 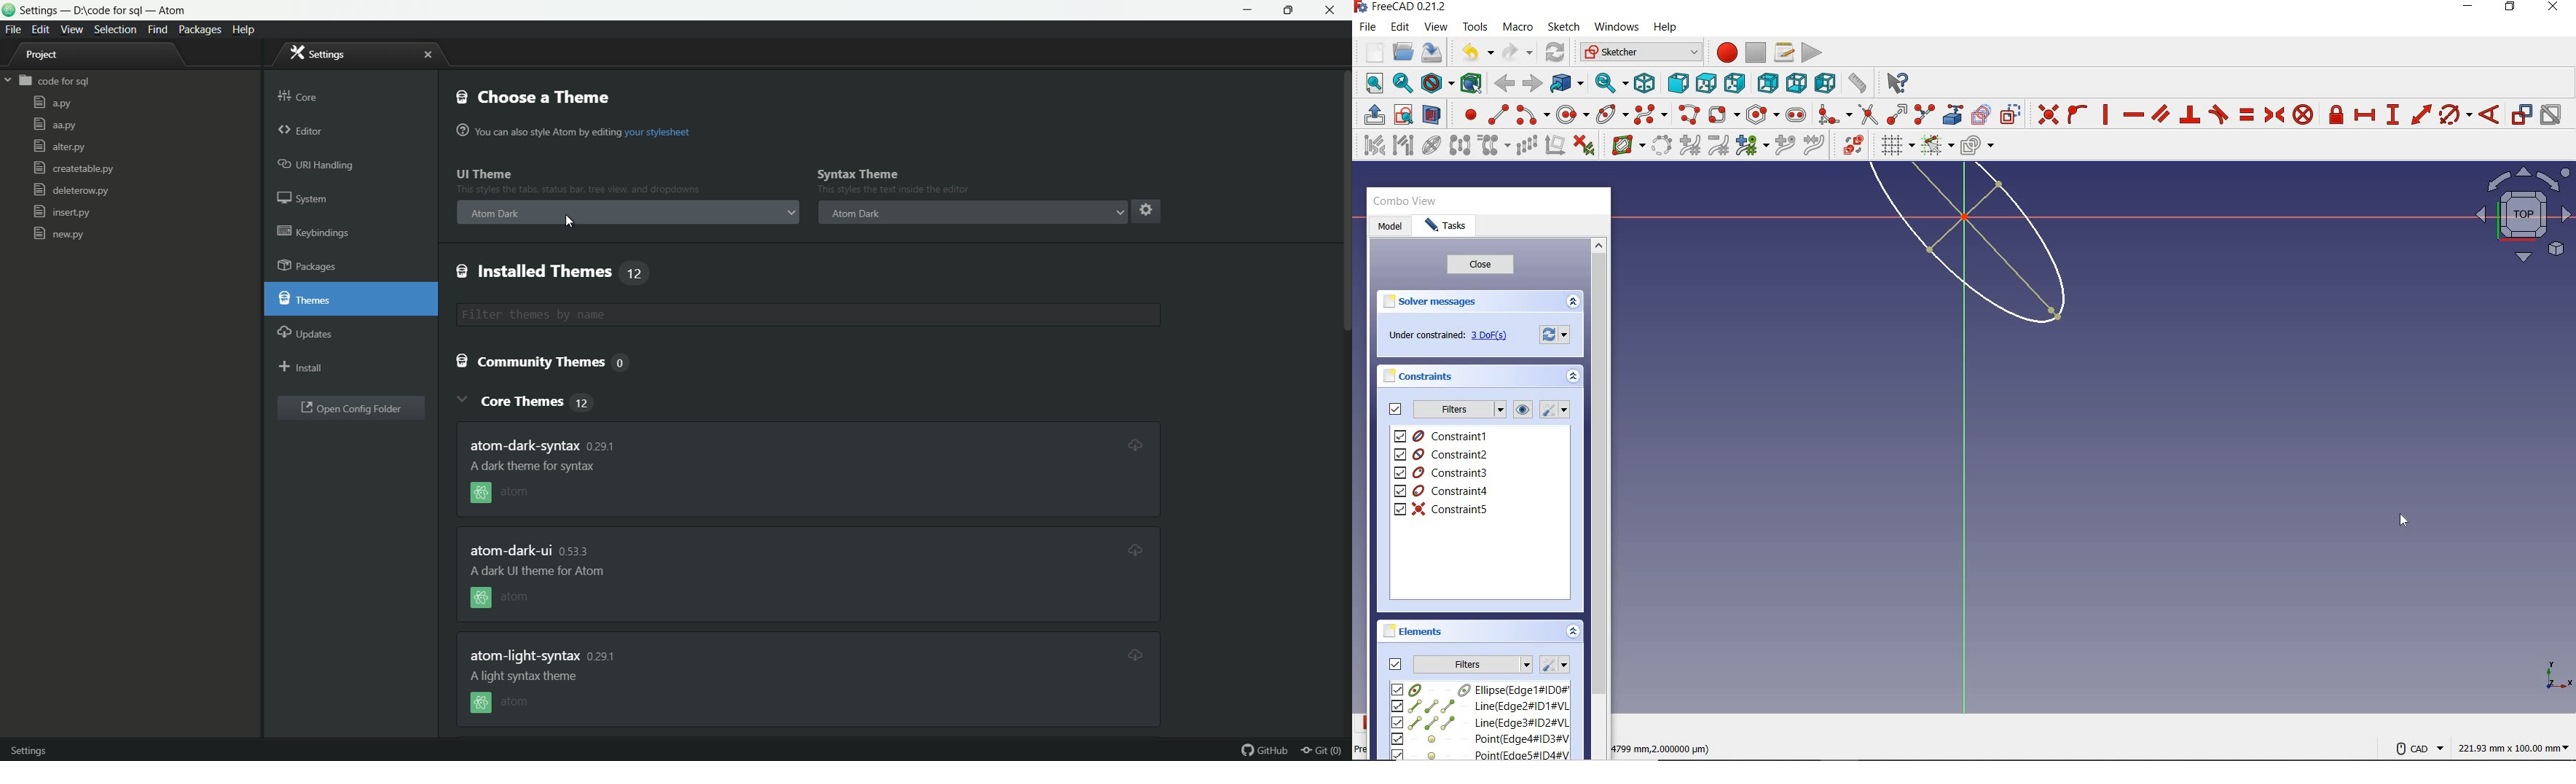 I want to click on scrollbar, so click(x=1598, y=497).